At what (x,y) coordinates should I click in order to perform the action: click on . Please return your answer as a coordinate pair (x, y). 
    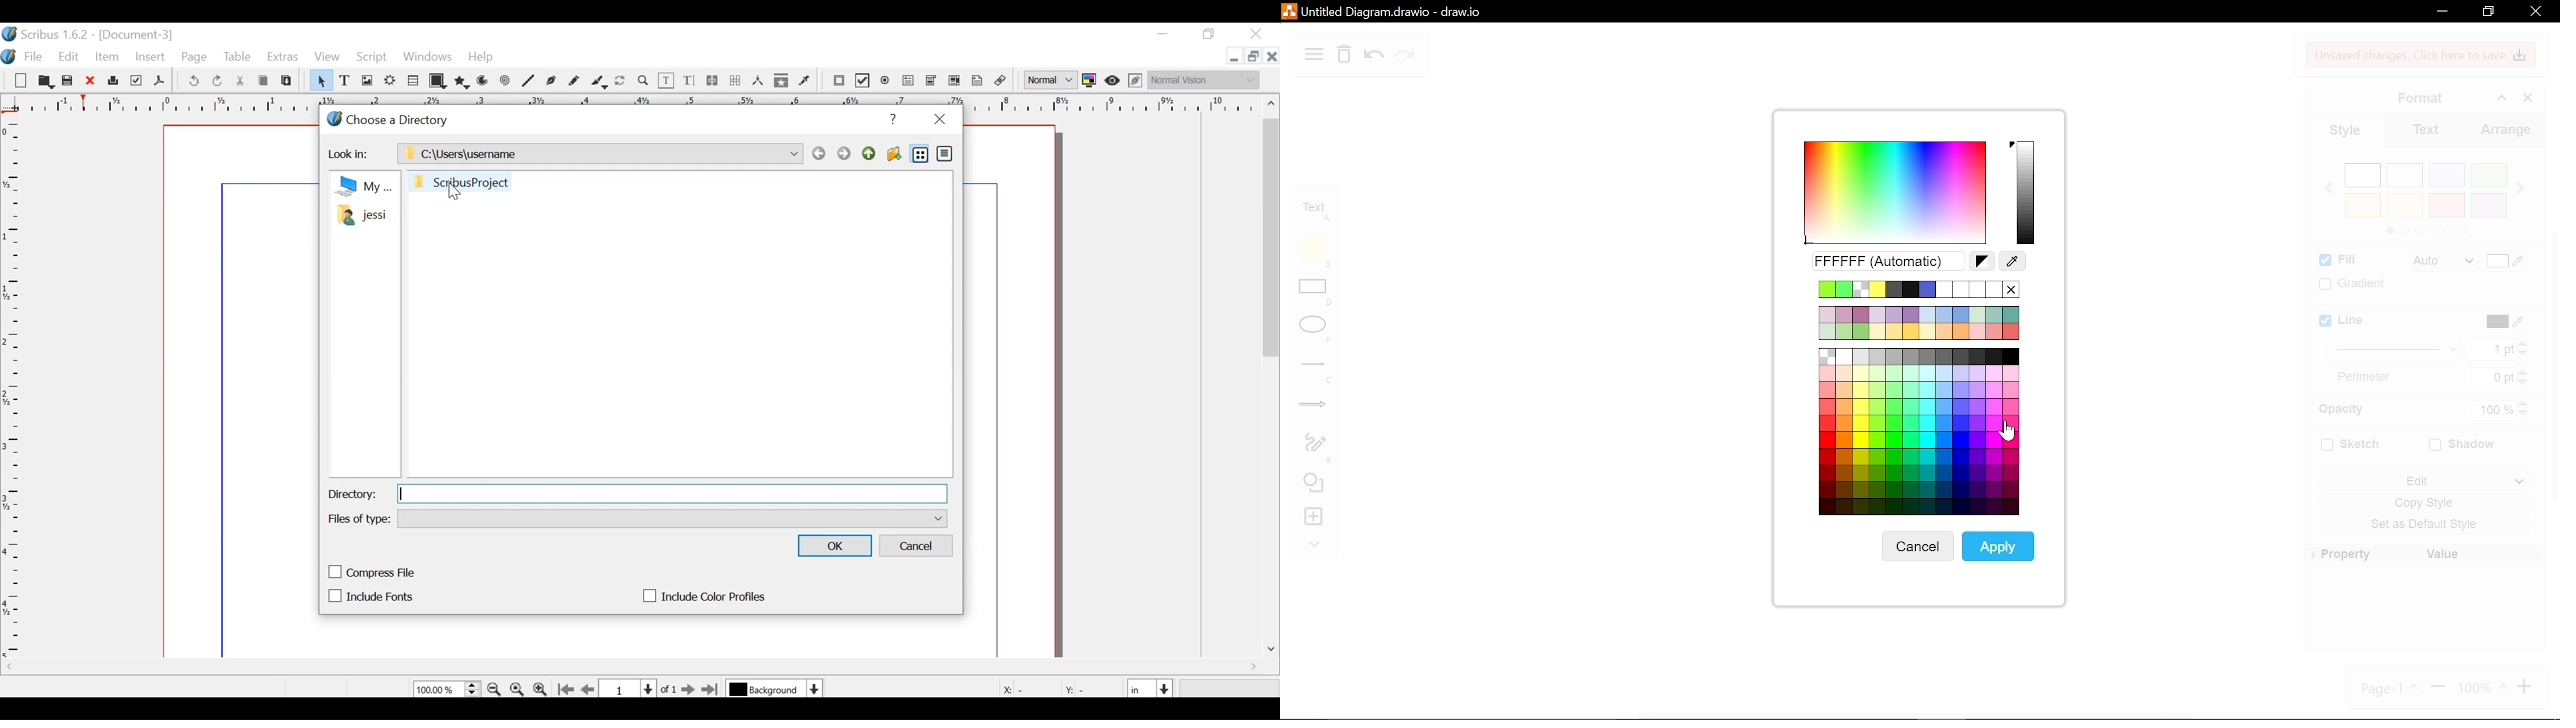
    Looking at the image, I should click on (1165, 687).